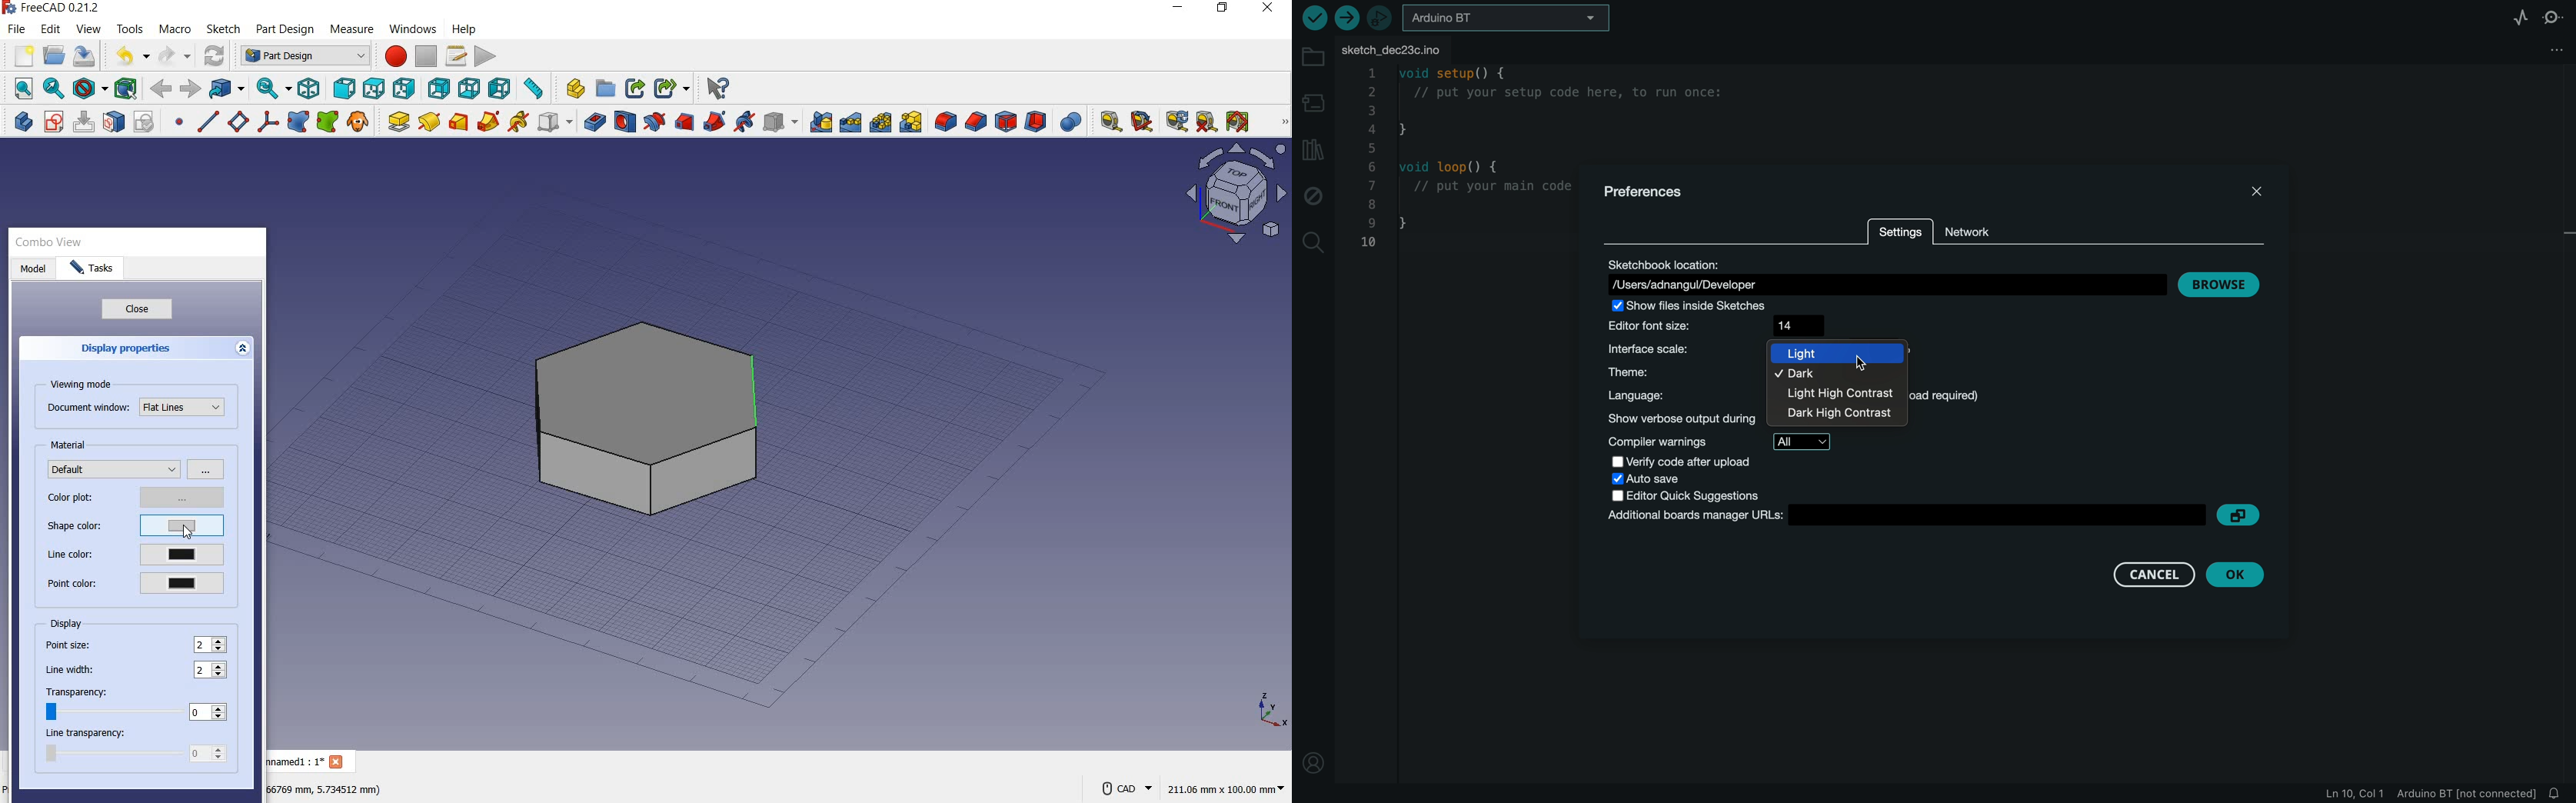  I want to click on macros, so click(455, 56).